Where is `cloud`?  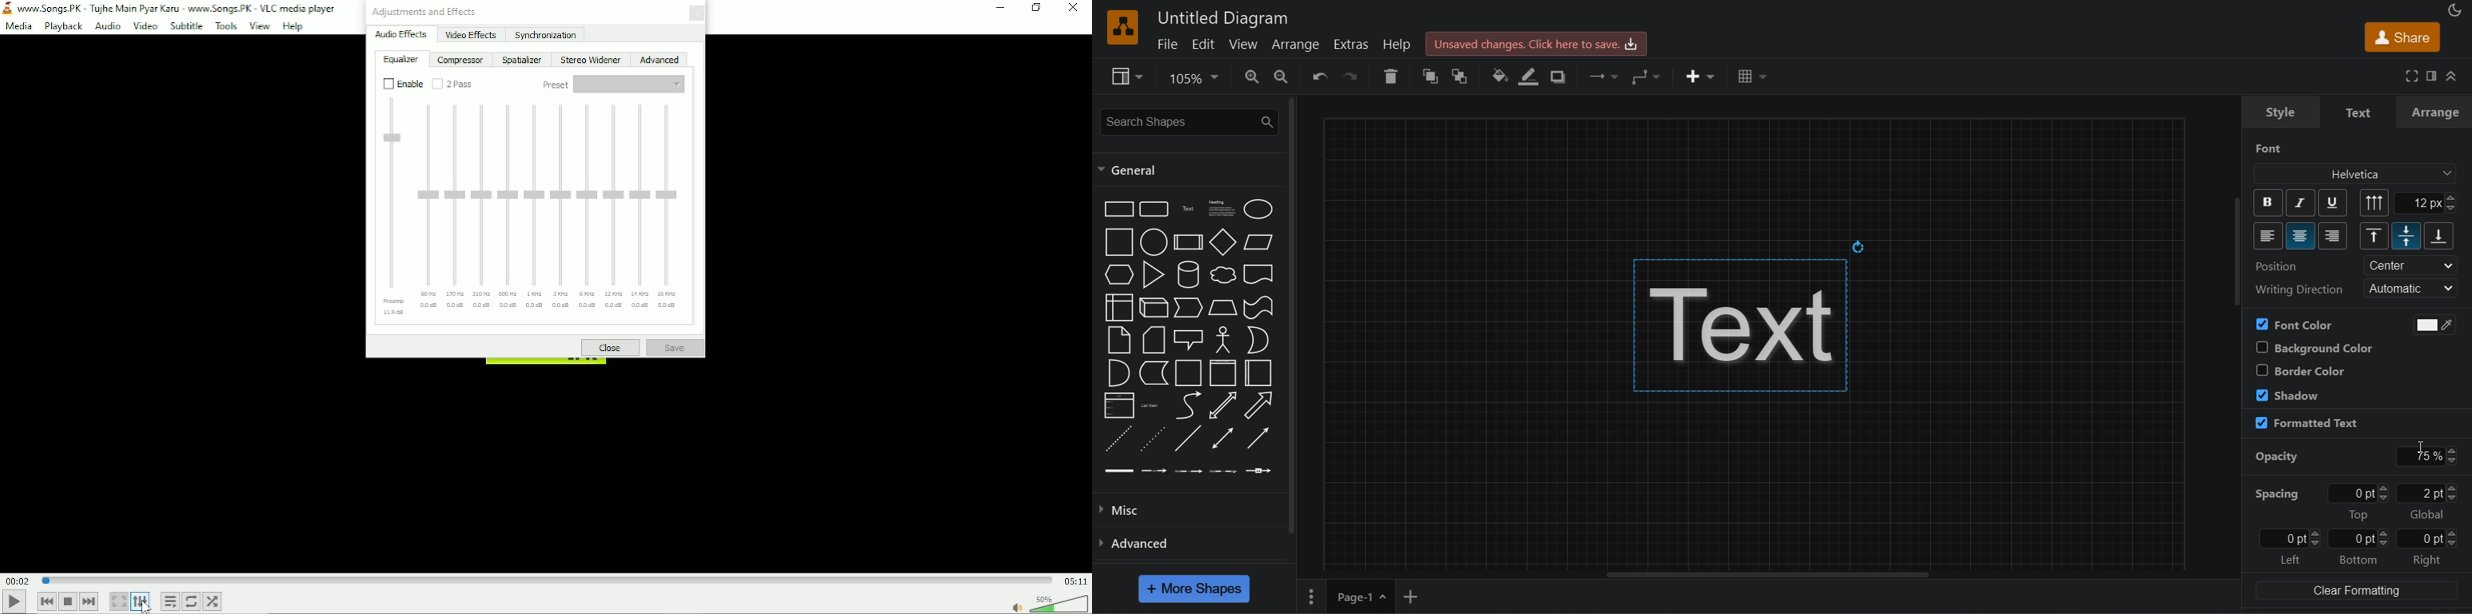 cloud is located at coordinates (1224, 275).